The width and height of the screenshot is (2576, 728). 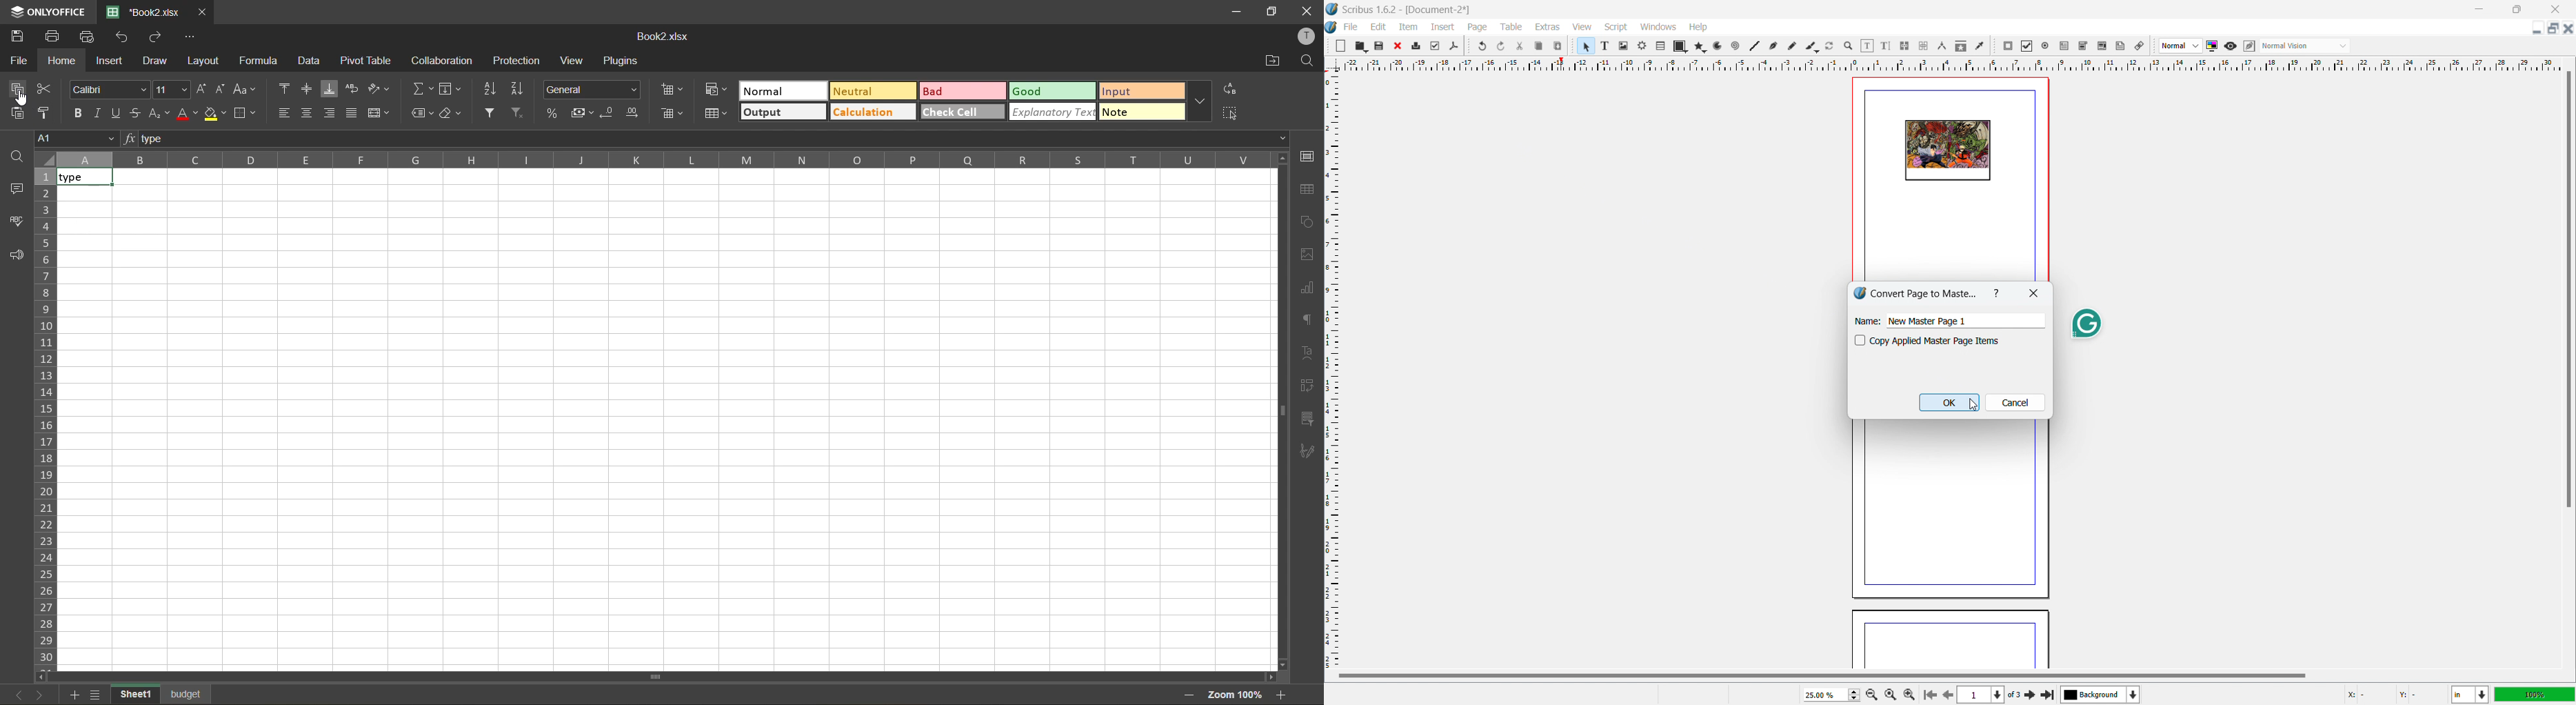 What do you see at coordinates (1360, 46) in the screenshot?
I see `open` at bounding box center [1360, 46].